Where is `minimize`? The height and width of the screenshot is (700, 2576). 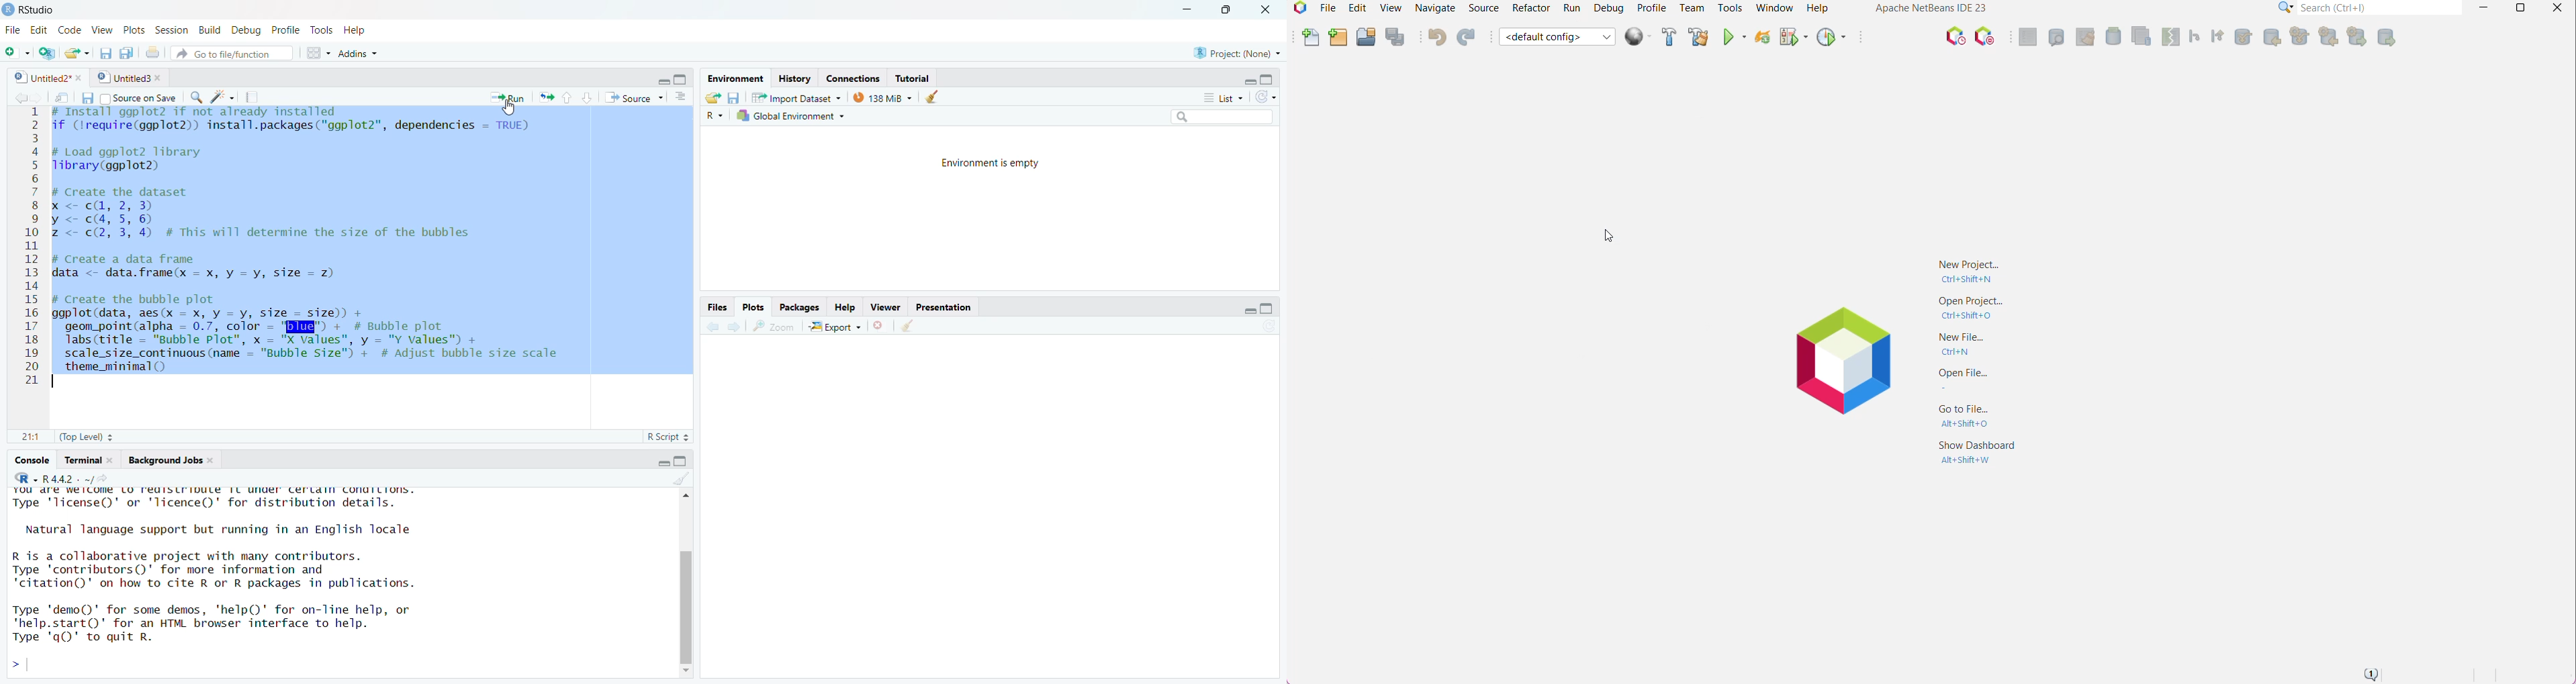 minimize is located at coordinates (1185, 9).